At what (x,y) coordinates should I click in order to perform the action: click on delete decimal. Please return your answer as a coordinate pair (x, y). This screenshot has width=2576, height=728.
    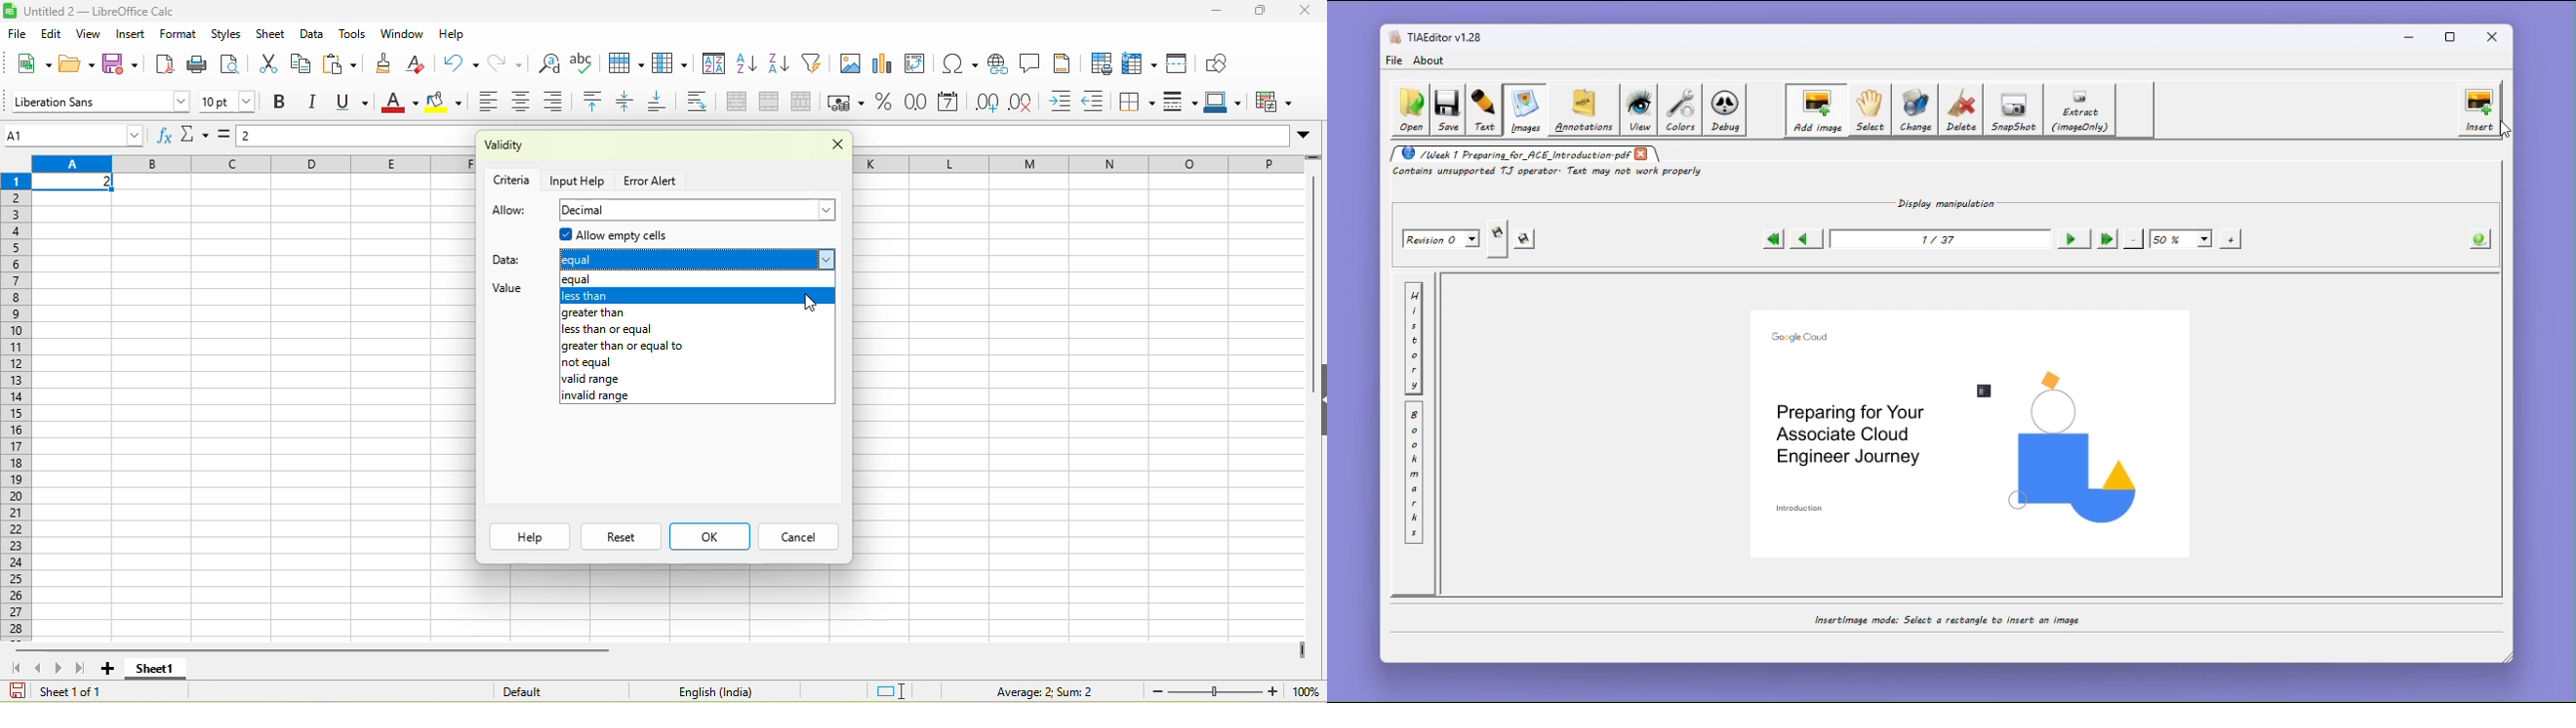
    Looking at the image, I should click on (1029, 103).